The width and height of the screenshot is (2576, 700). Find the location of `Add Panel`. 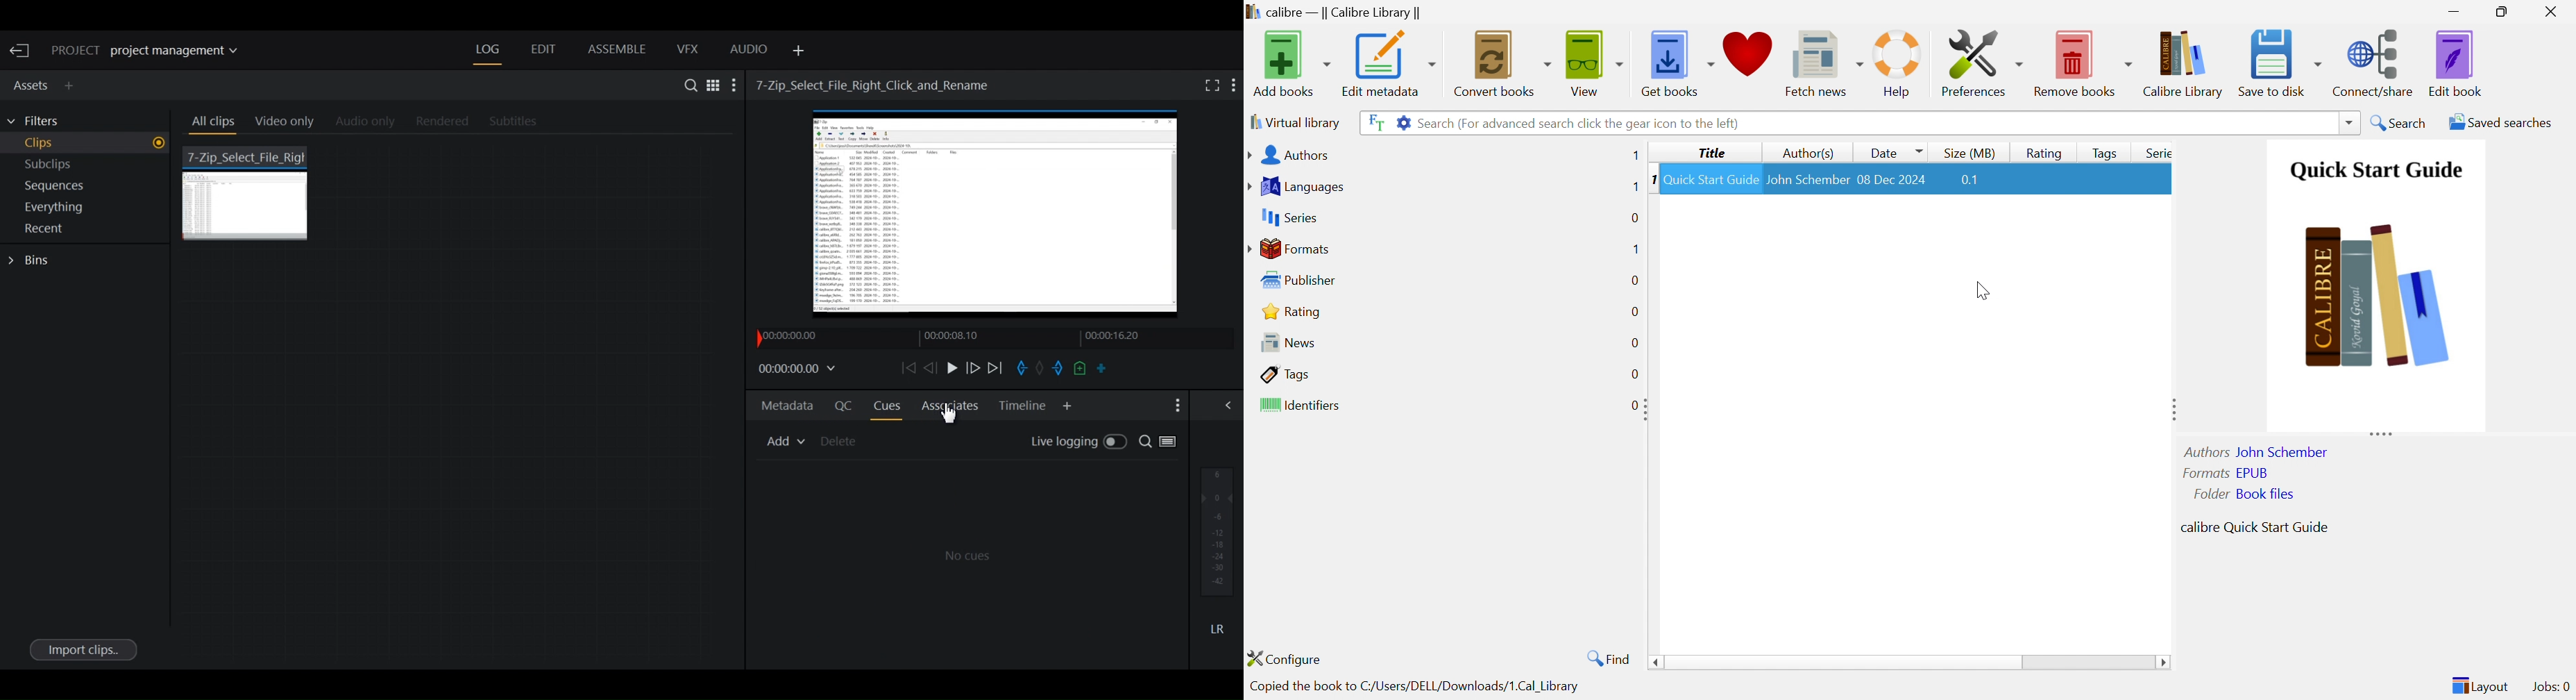

Add Panel is located at coordinates (1067, 406).